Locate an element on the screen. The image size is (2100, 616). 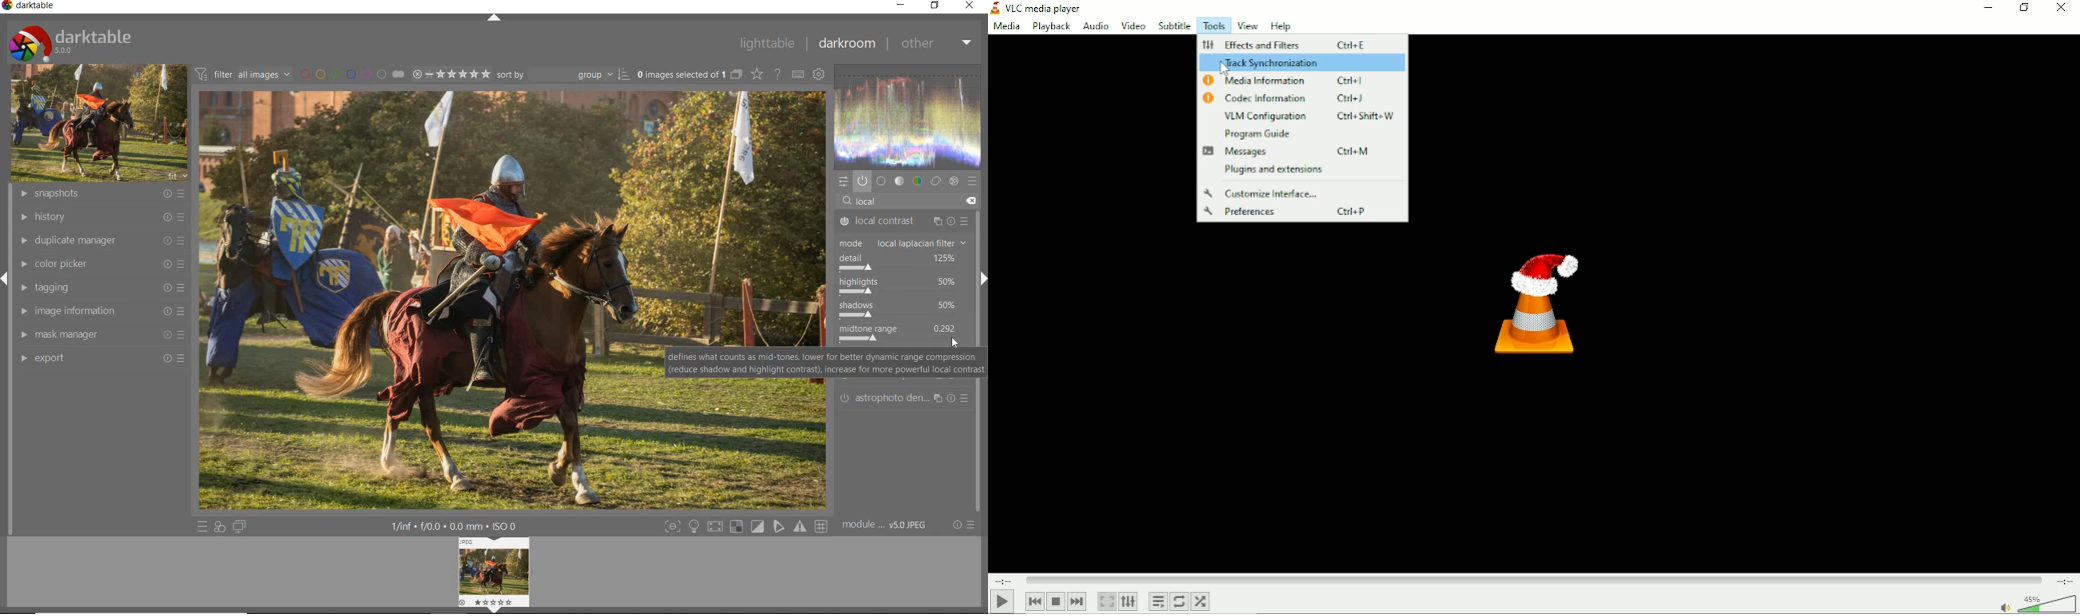
Track synchronization is located at coordinates (1304, 62).